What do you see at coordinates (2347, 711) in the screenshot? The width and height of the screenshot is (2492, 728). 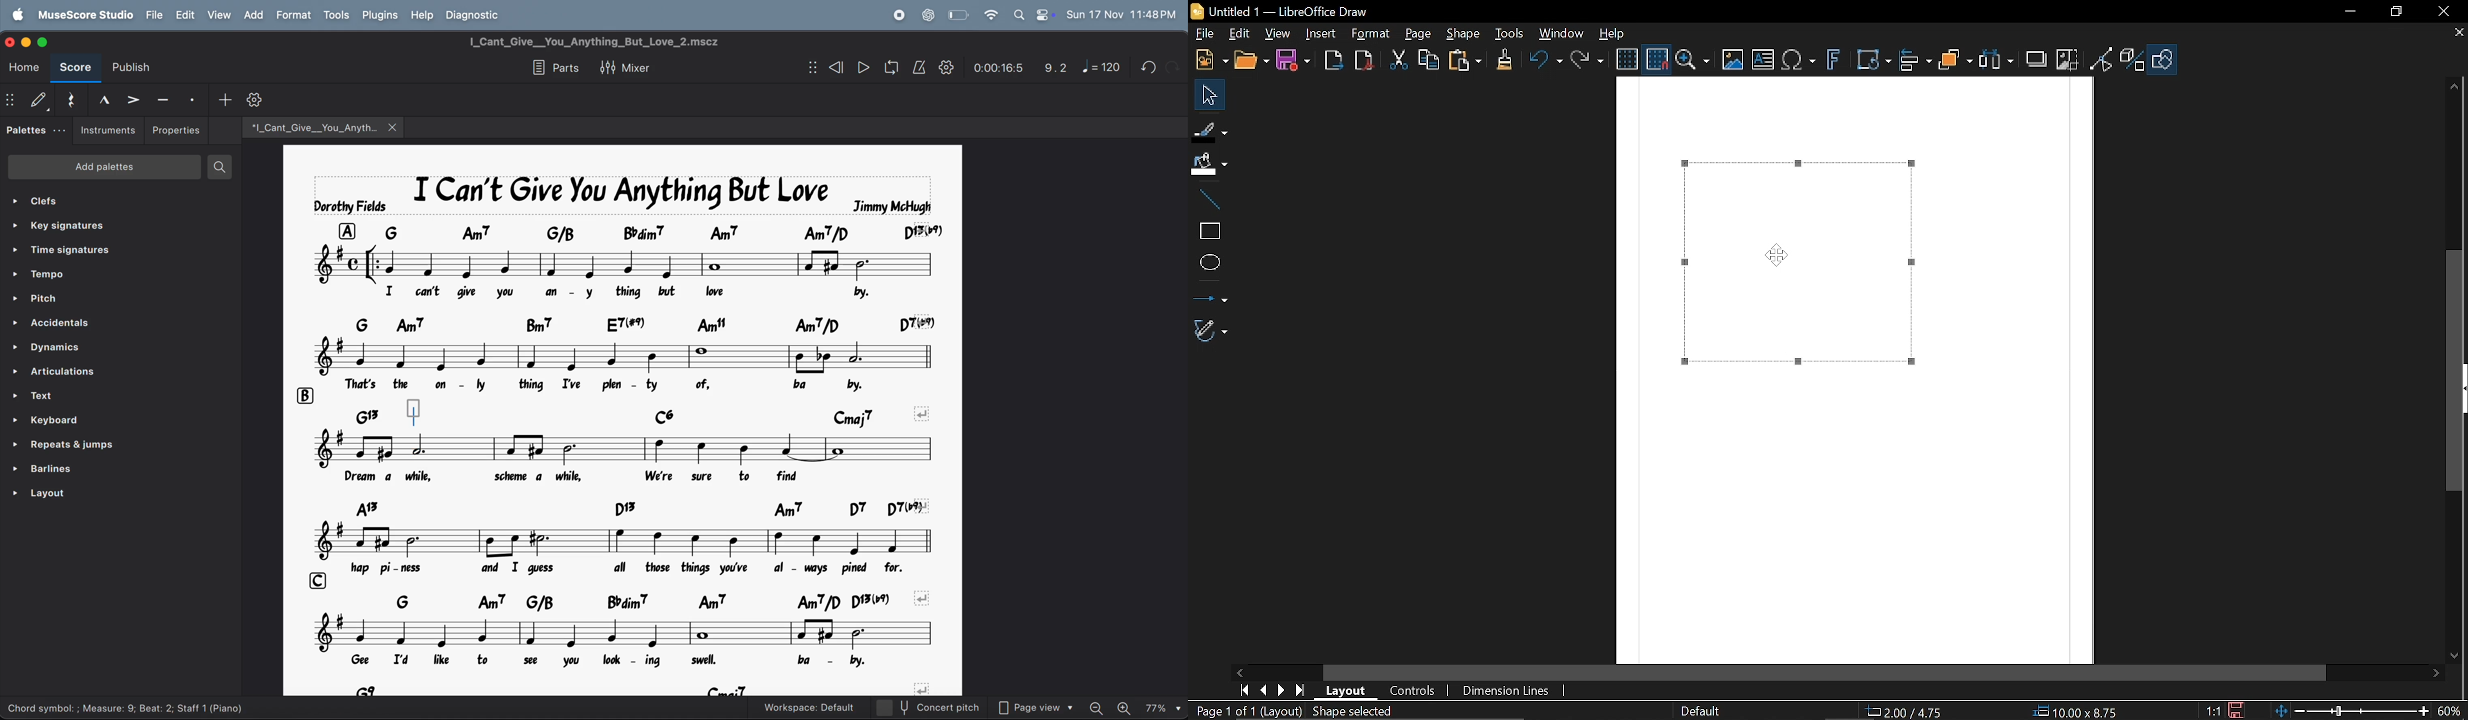 I see `Change zoom` at bounding box center [2347, 711].